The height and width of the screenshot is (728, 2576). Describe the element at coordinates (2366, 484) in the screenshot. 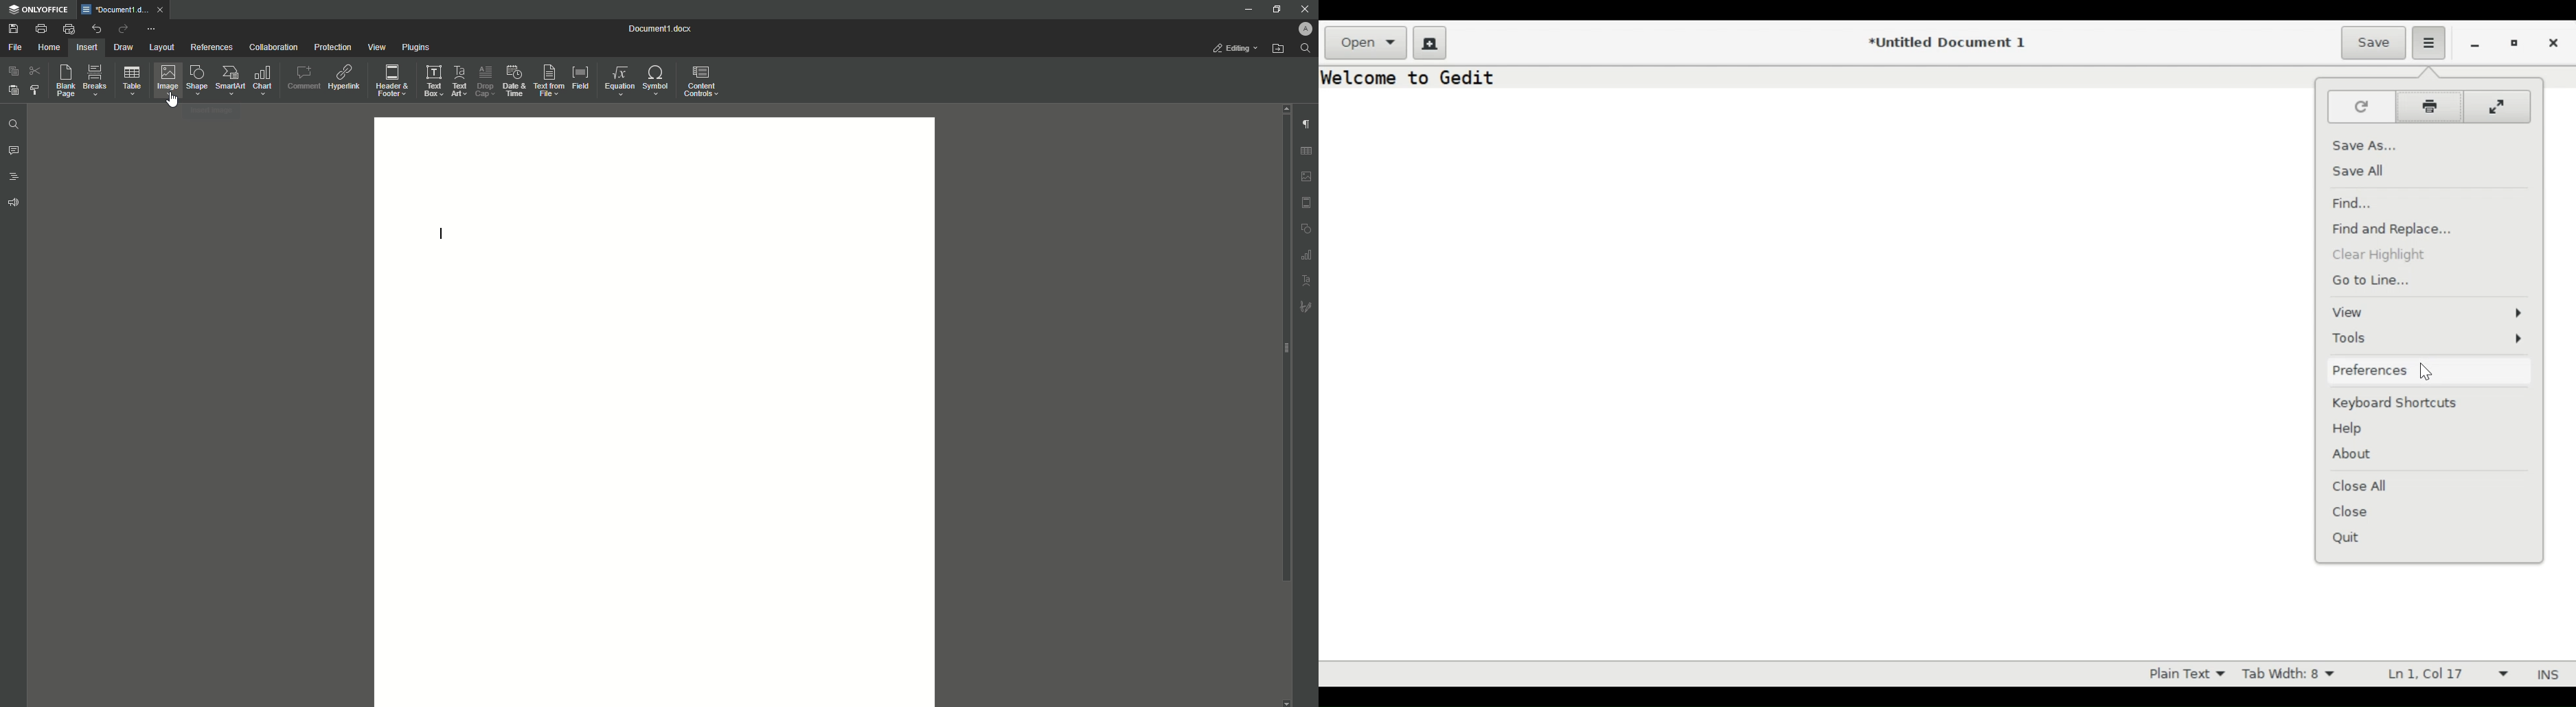

I see `Close All` at that location.